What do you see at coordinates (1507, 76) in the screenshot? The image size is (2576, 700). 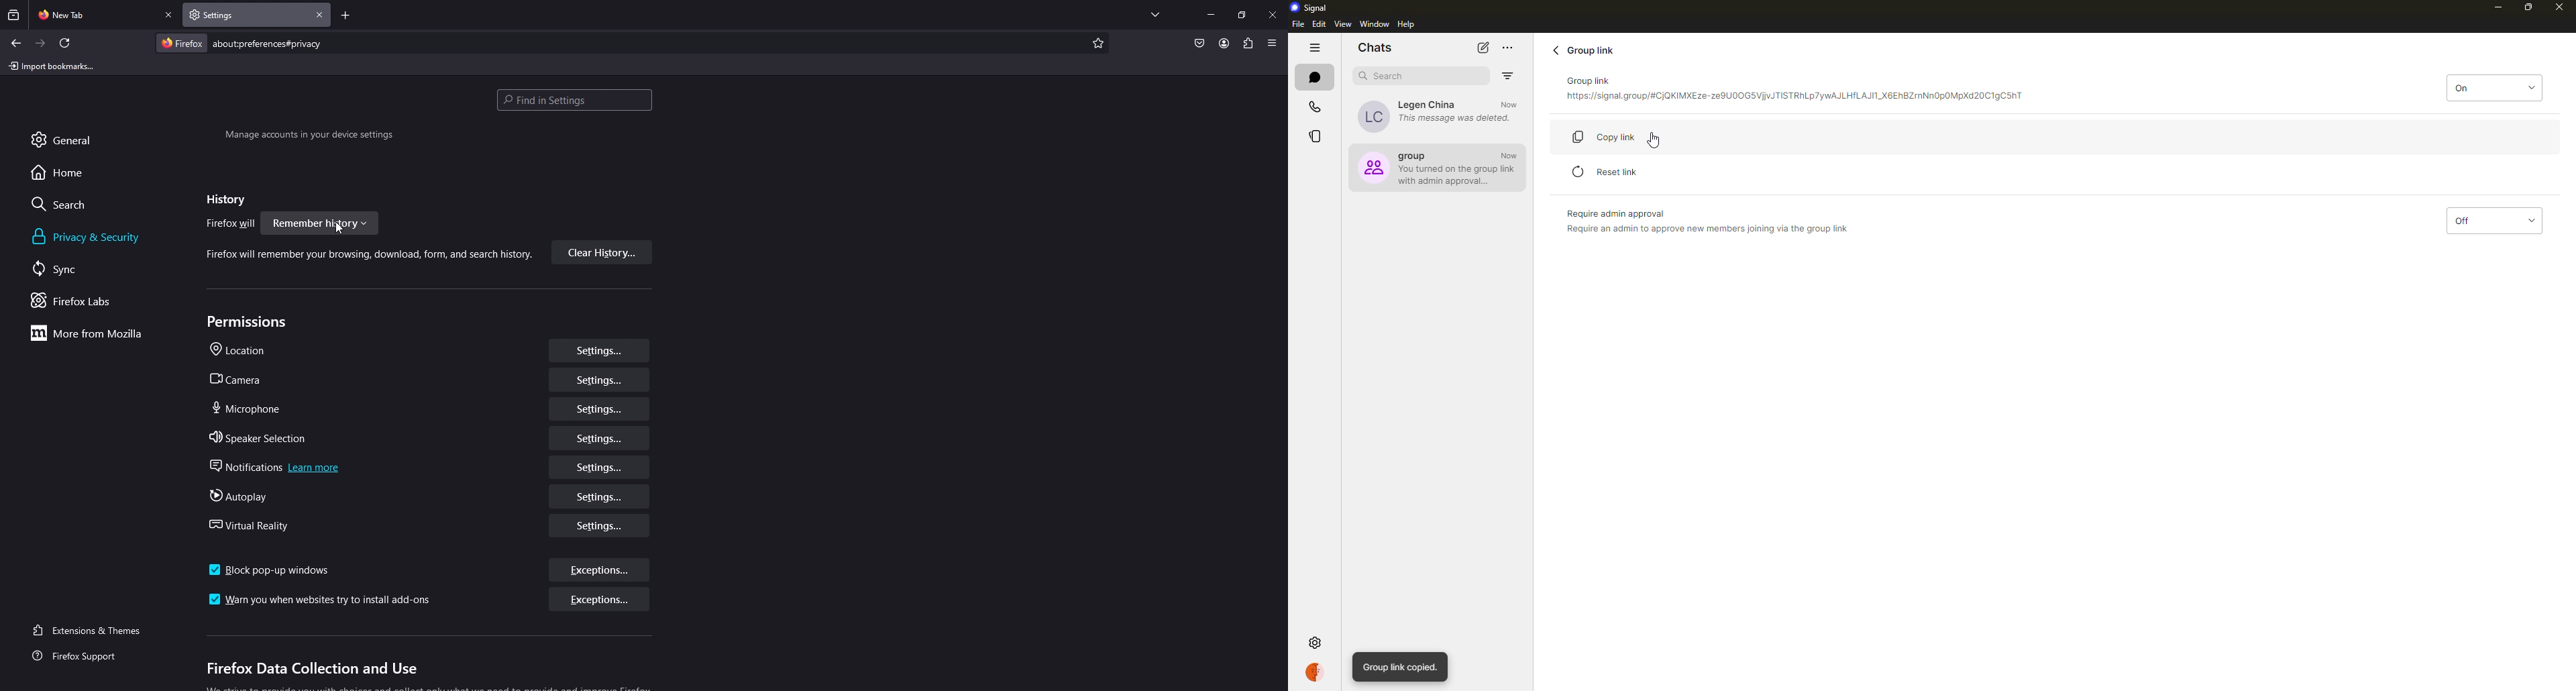 I see `filter` at bounding box center [1507, 76].